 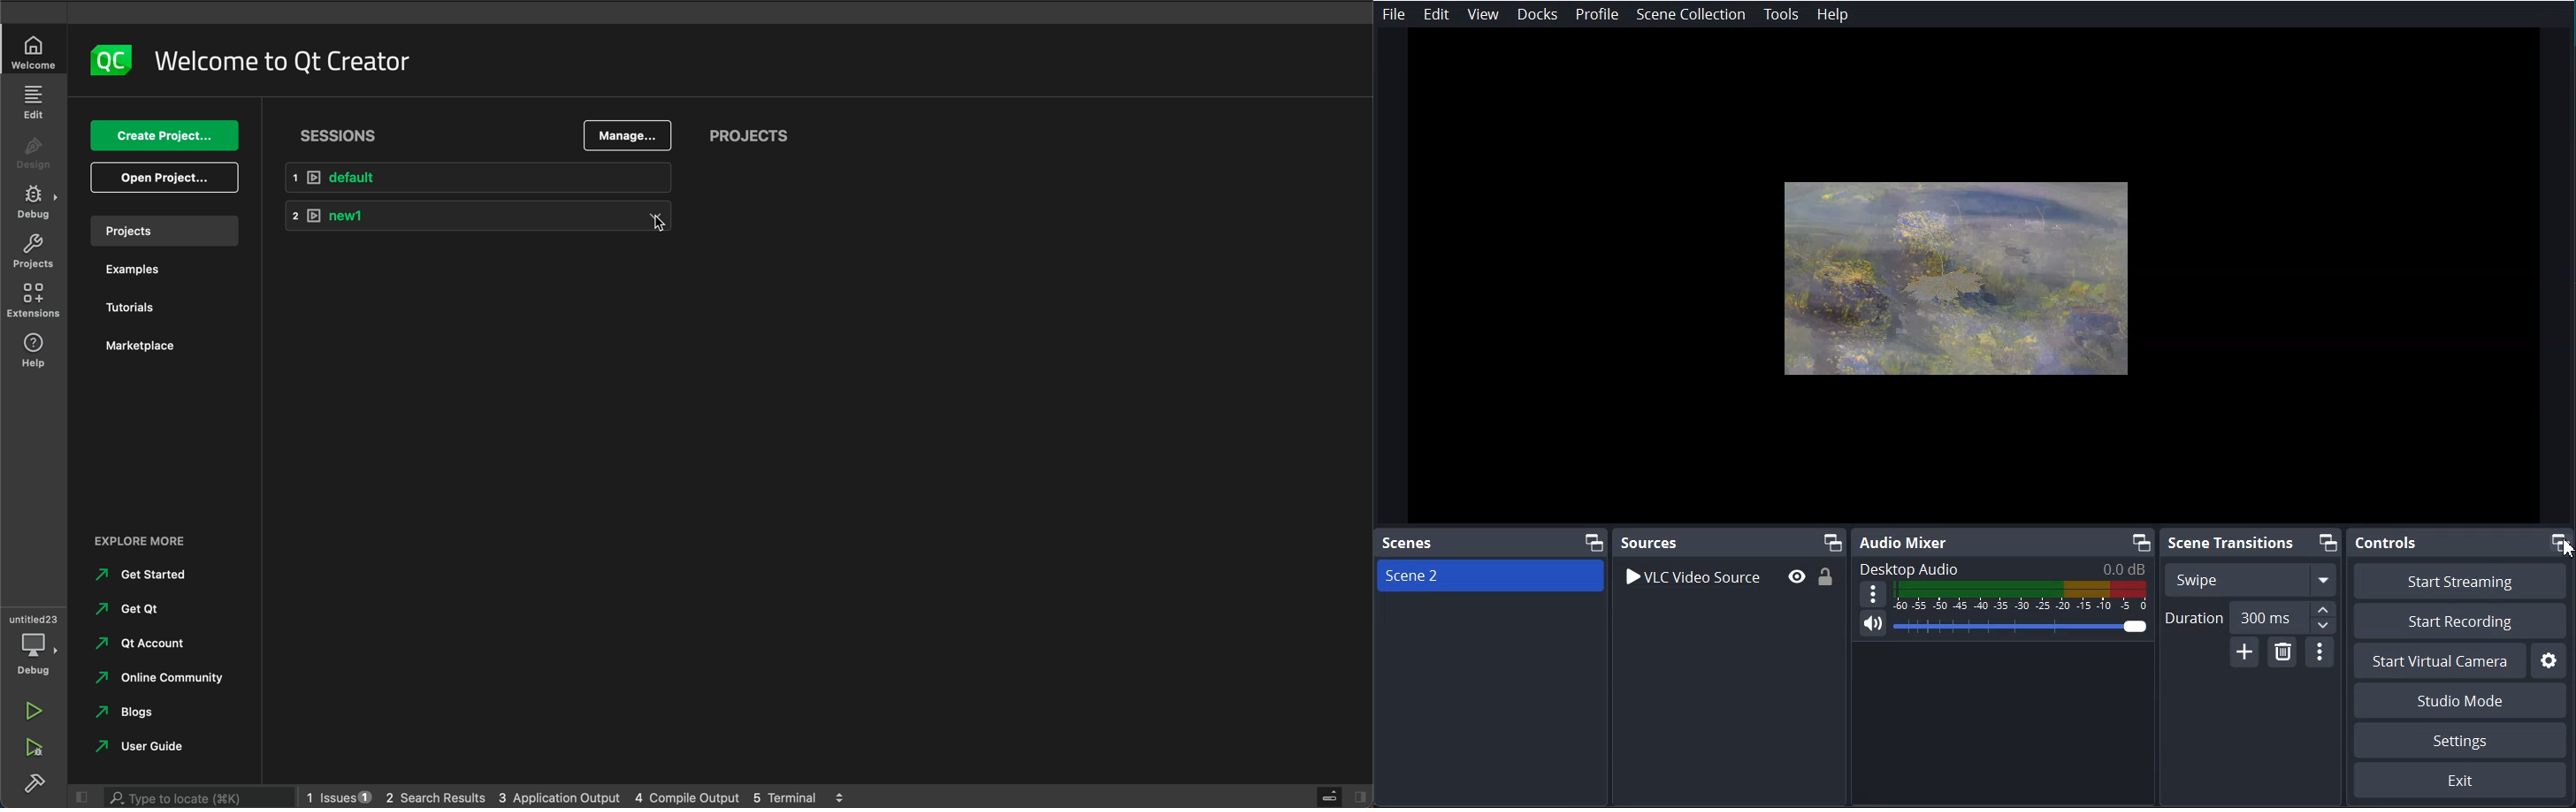 What do you see at coordinates (2142, 541) in the screenshot?
I see `Maximize` at bounding box center [2142, 541].